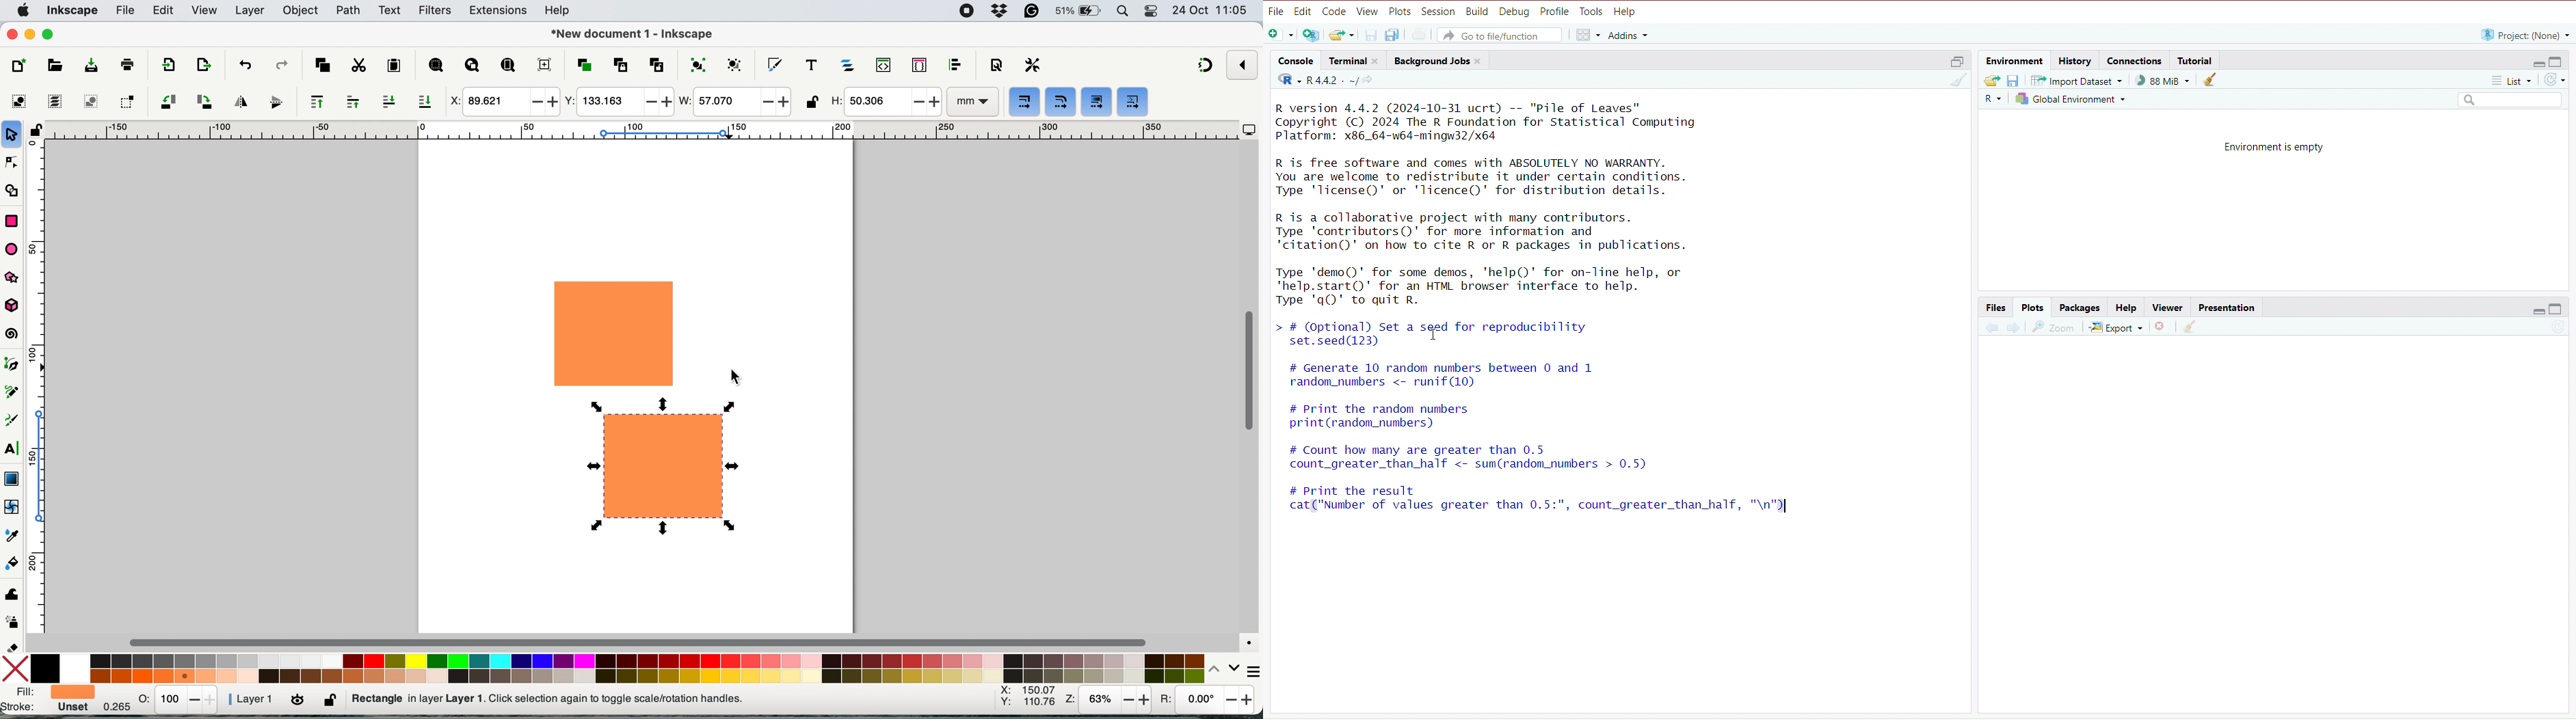 The width and height of the screenshot is (2576, 728). I want to click on lower selection to bottom, so click(427, 103).